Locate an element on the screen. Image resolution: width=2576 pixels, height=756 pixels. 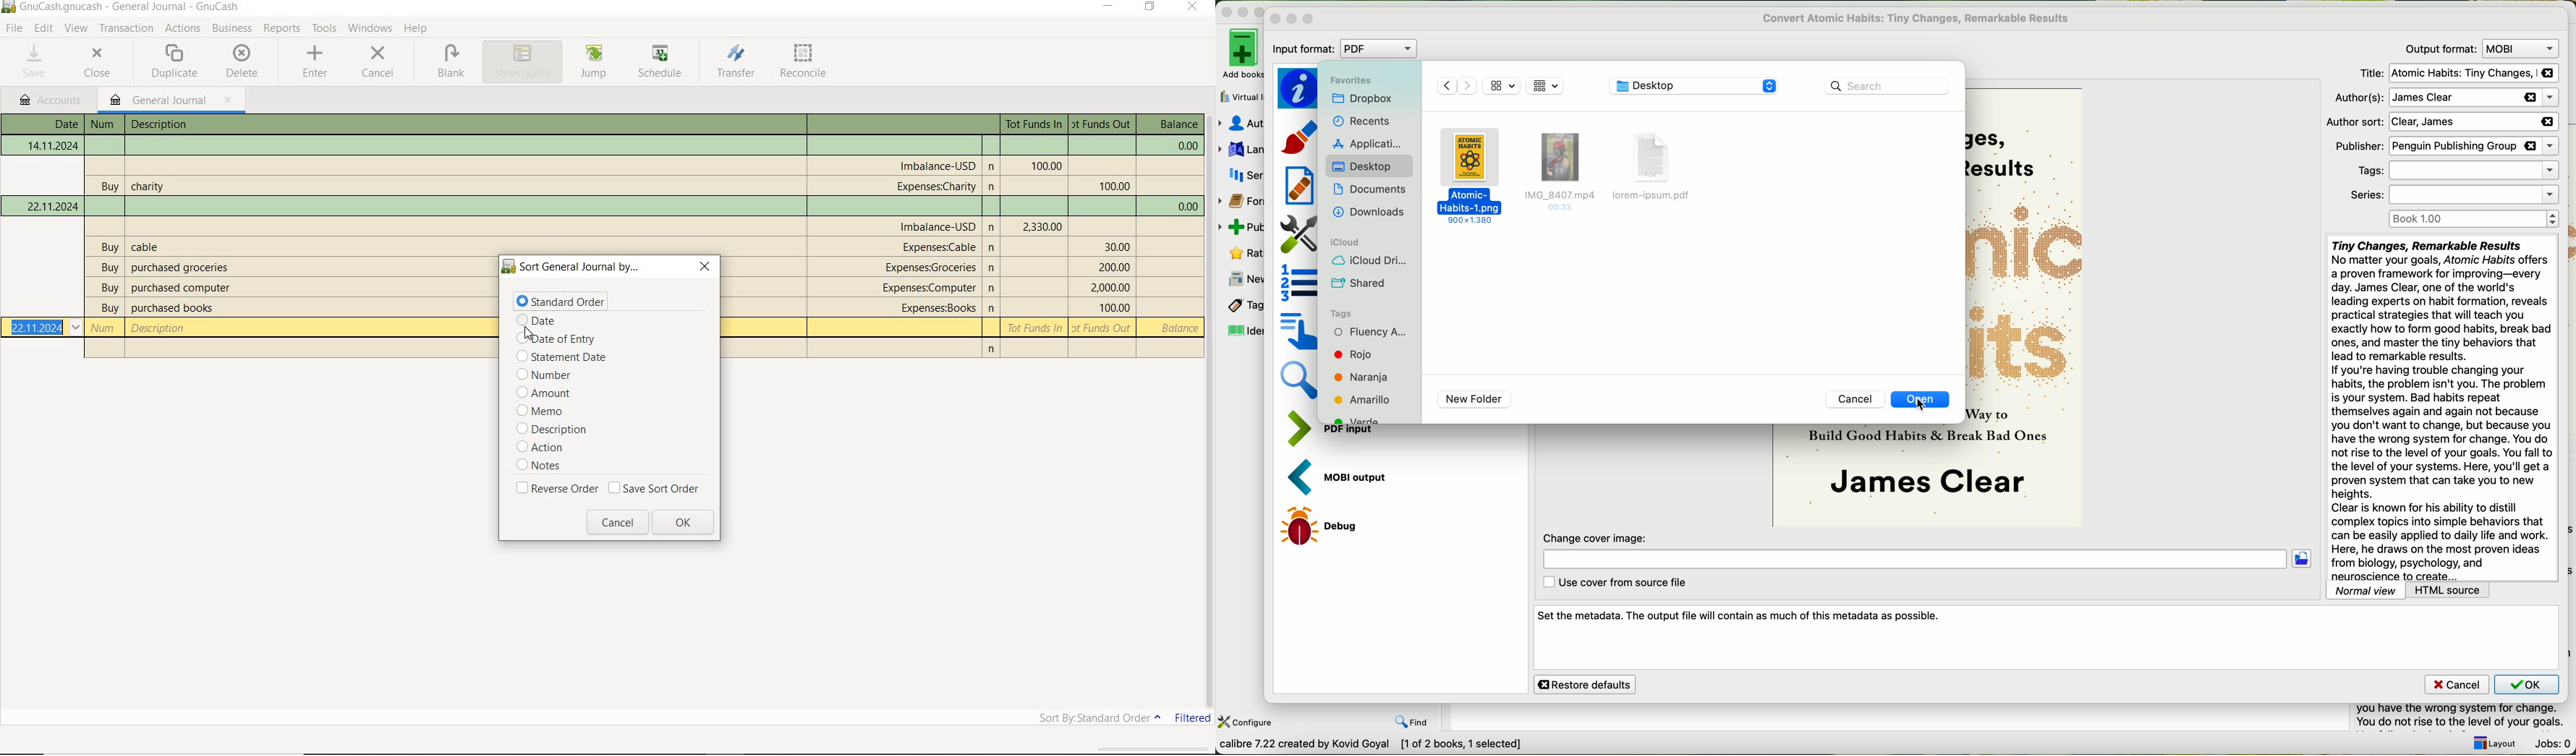
authors is located at coordinates (1241, 123).